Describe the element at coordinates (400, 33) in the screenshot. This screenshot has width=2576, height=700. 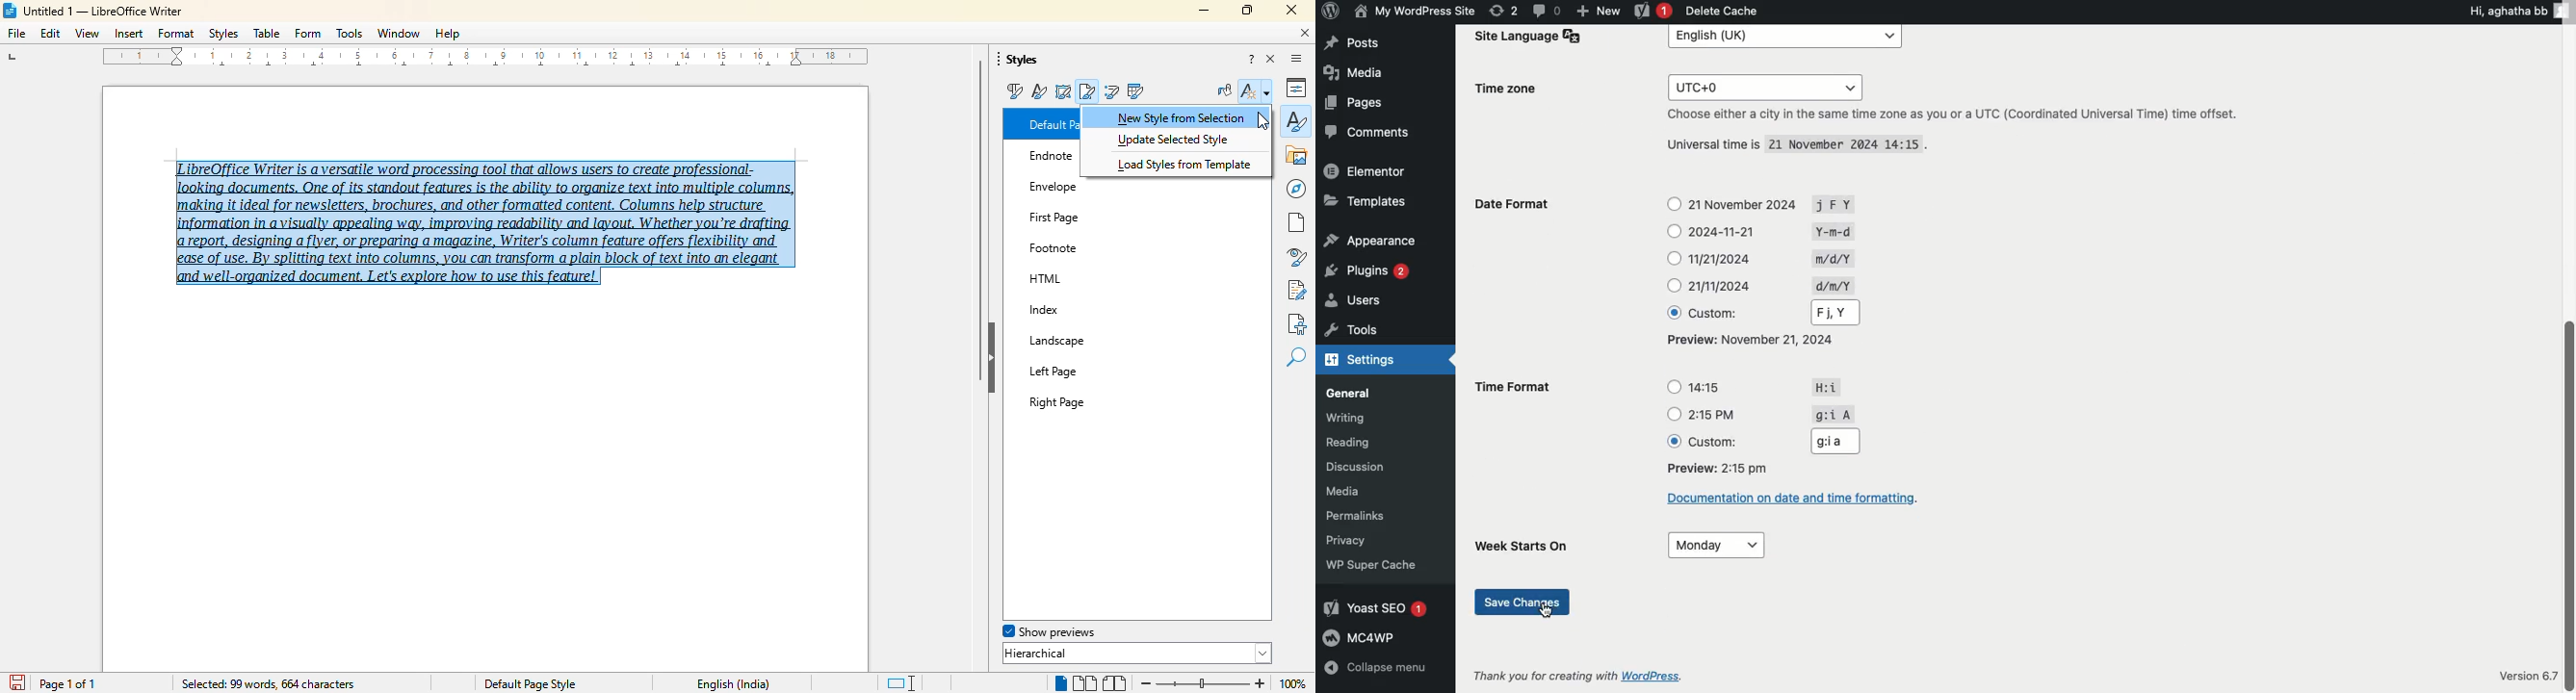
I see `window` at that location.